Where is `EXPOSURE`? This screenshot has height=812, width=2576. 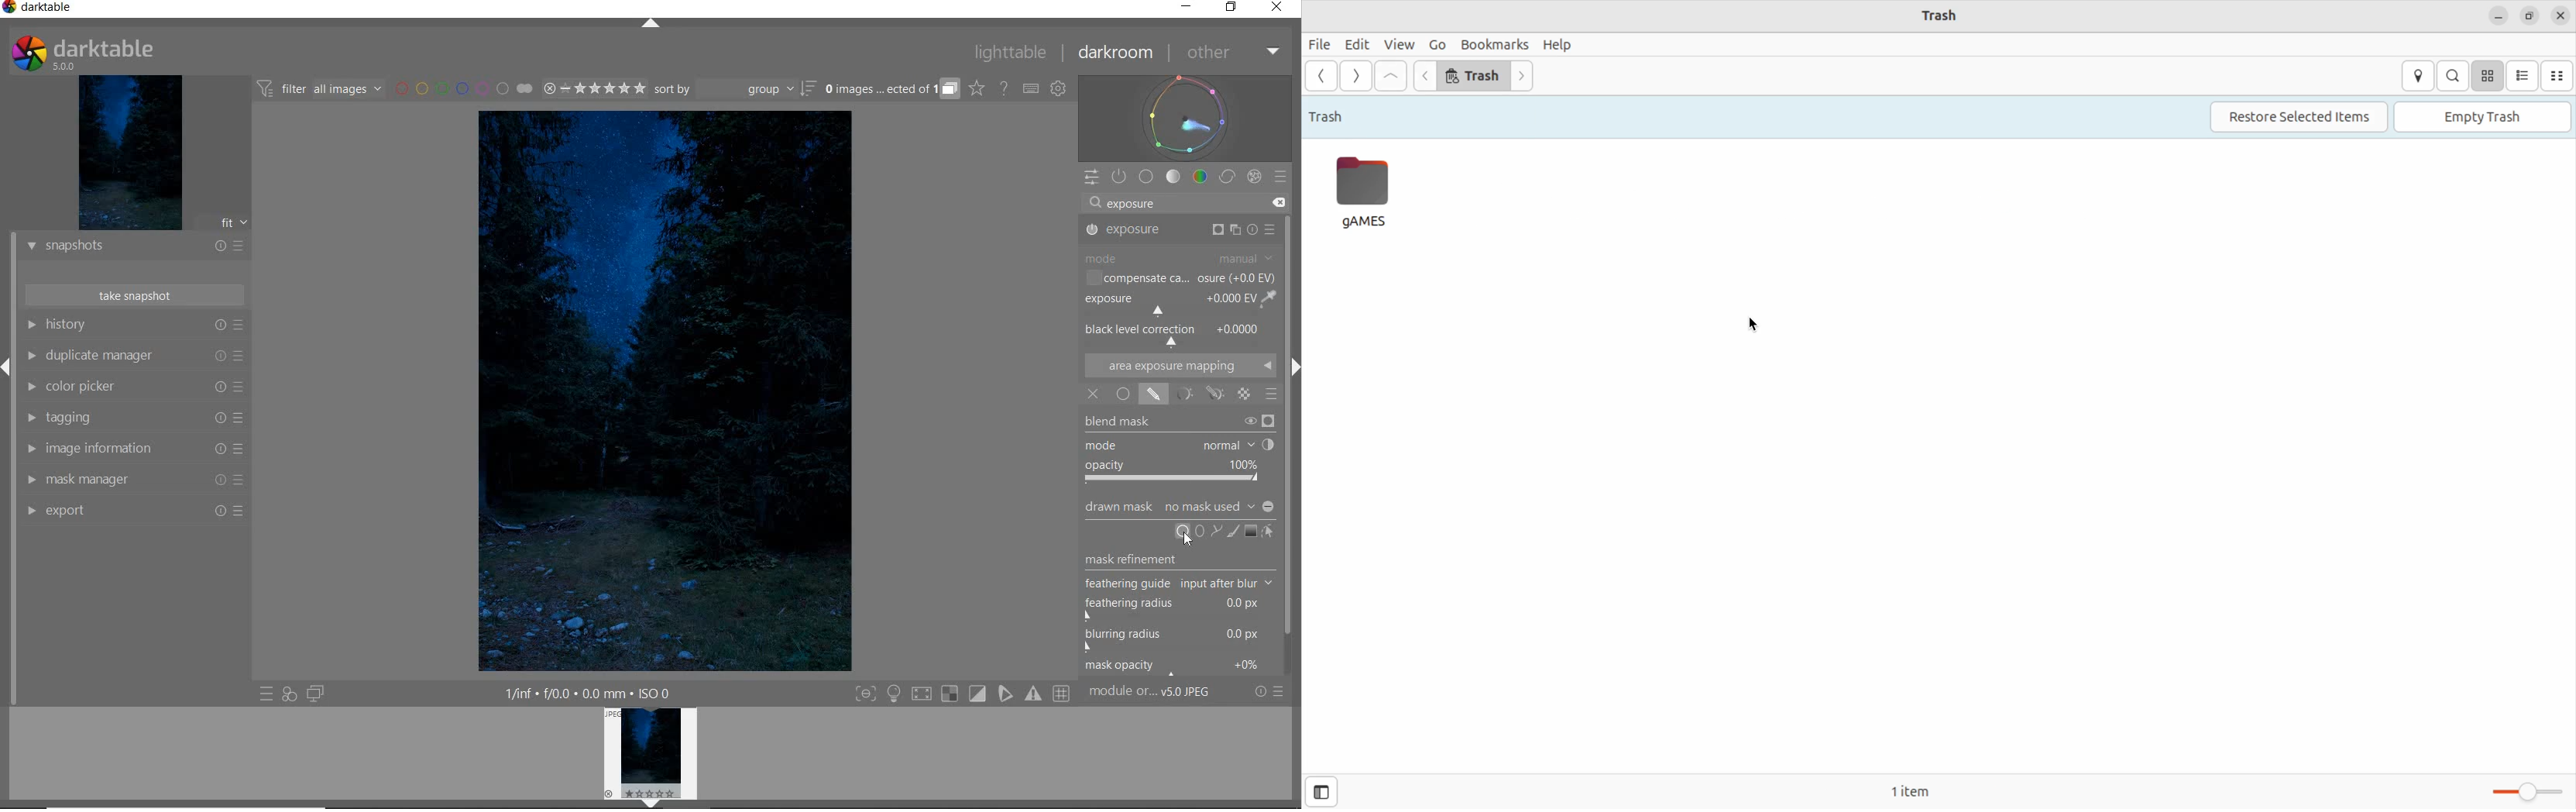
EXPOSURE is located at coordinates (1183, 229).